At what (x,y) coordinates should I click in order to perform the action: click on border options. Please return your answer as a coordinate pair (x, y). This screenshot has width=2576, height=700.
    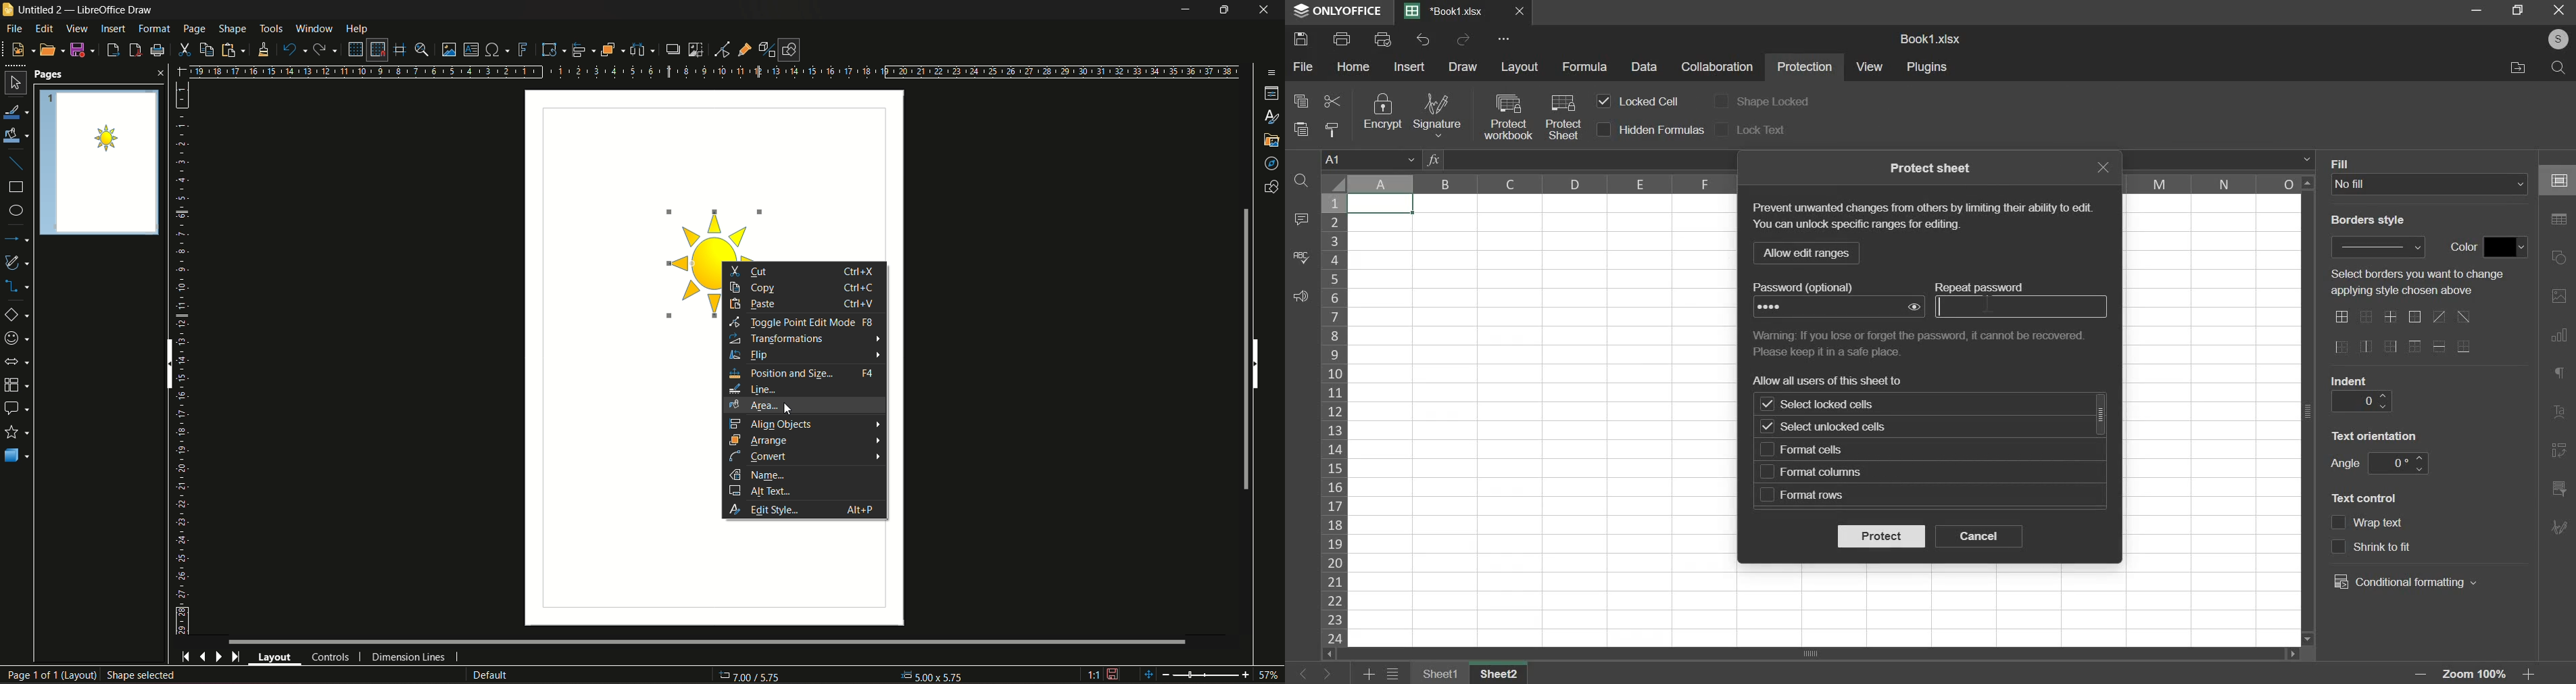
    Looking at the image, I should click on (2414, 318).